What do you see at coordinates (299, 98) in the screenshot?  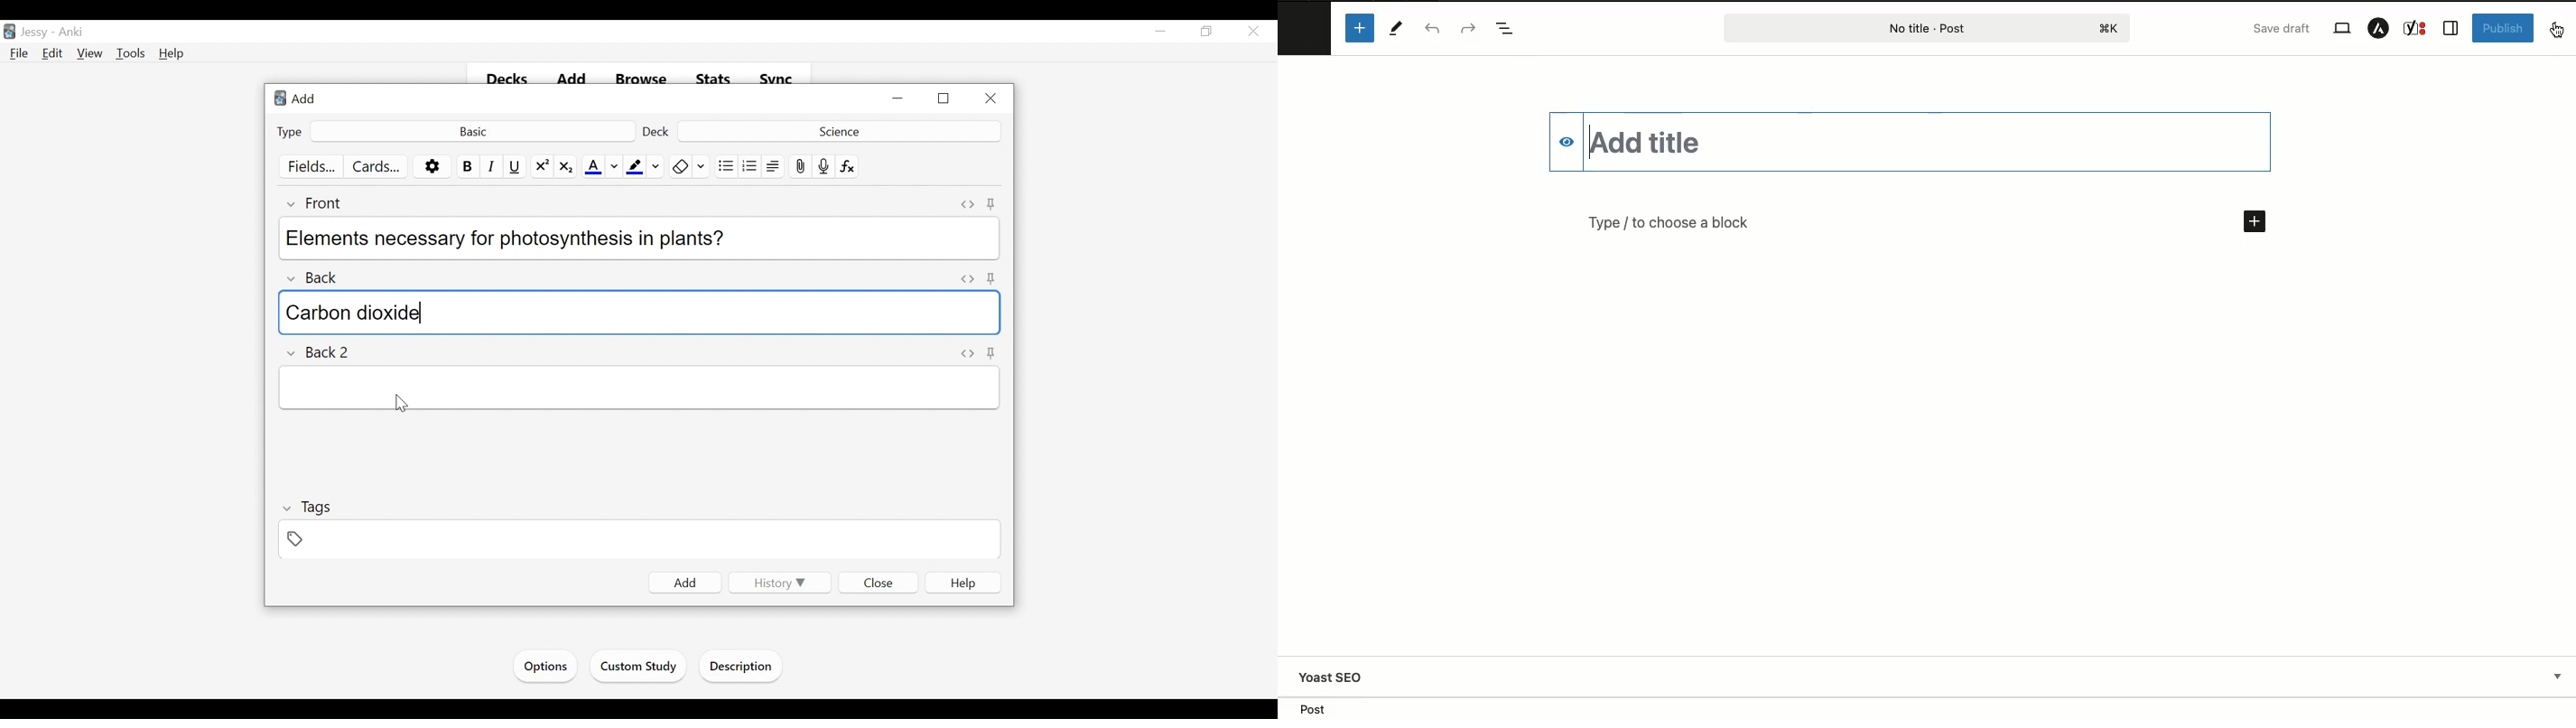 I see `Add` at bounding box center [299, 98].